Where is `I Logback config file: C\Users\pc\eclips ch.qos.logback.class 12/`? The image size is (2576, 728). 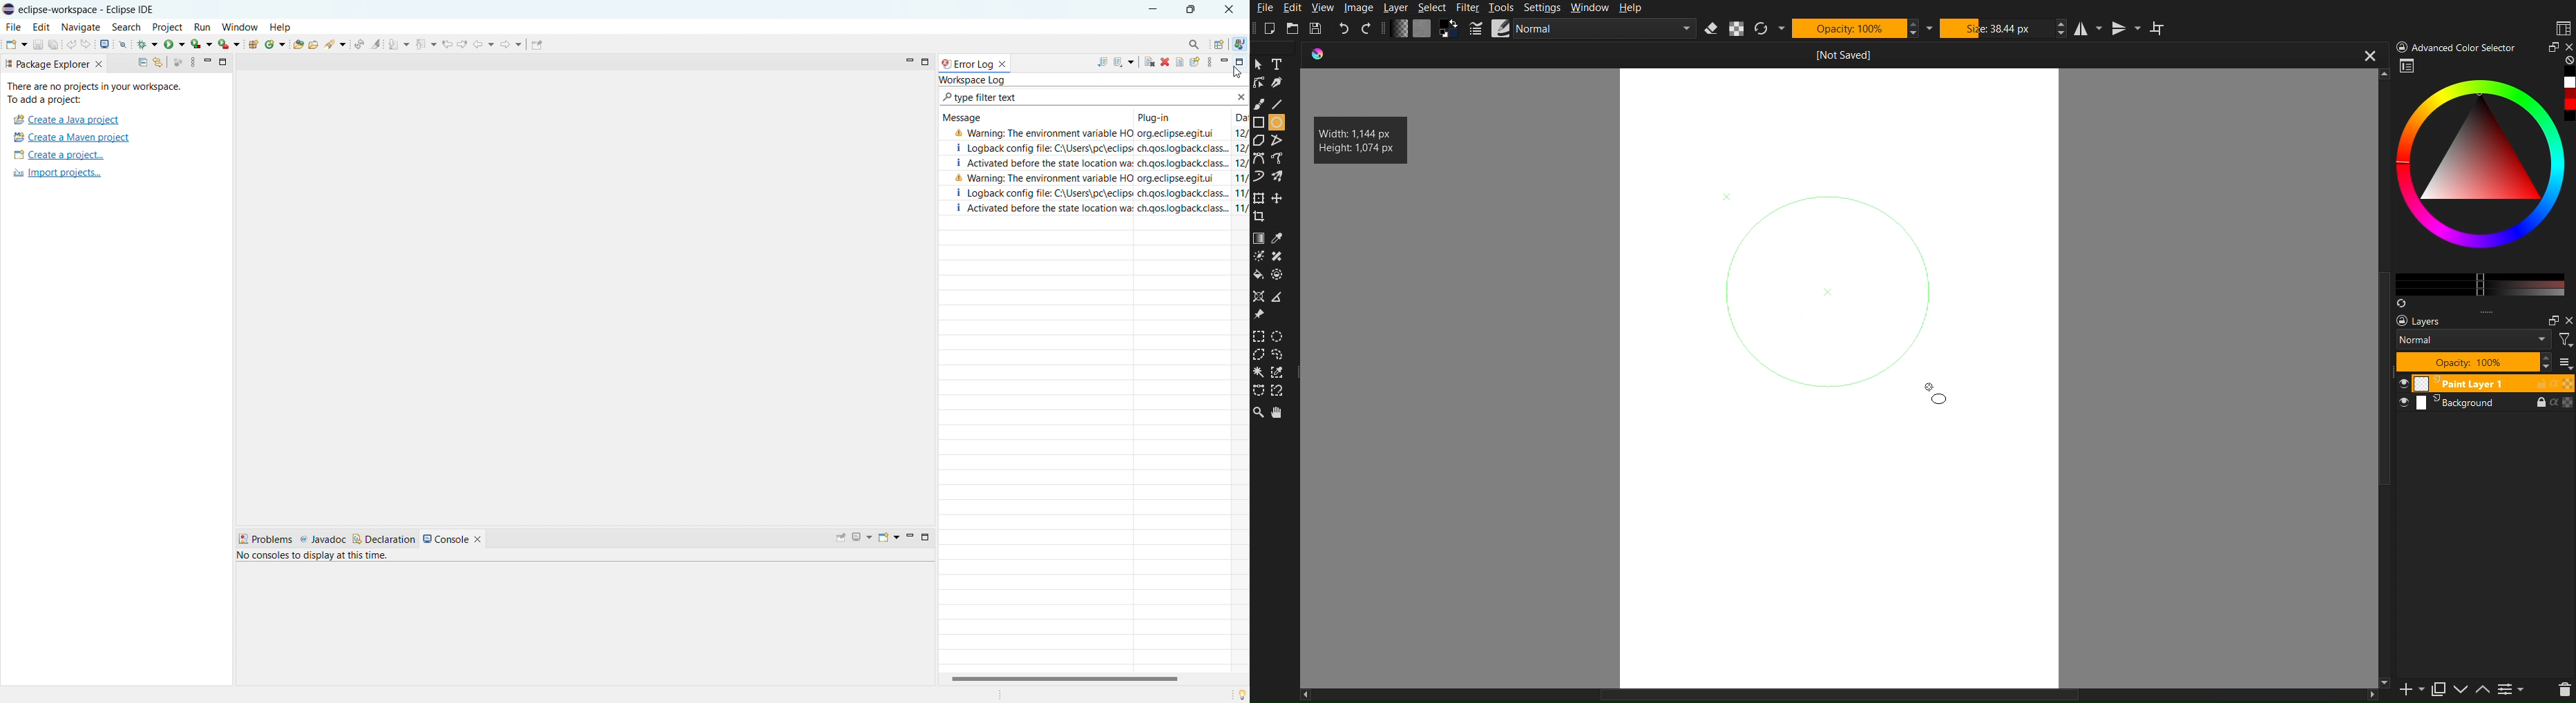
I Logback config file: C\Users\pc\eclips ch.qos.logback.class 12/ is located at coordinates (1094, 146).